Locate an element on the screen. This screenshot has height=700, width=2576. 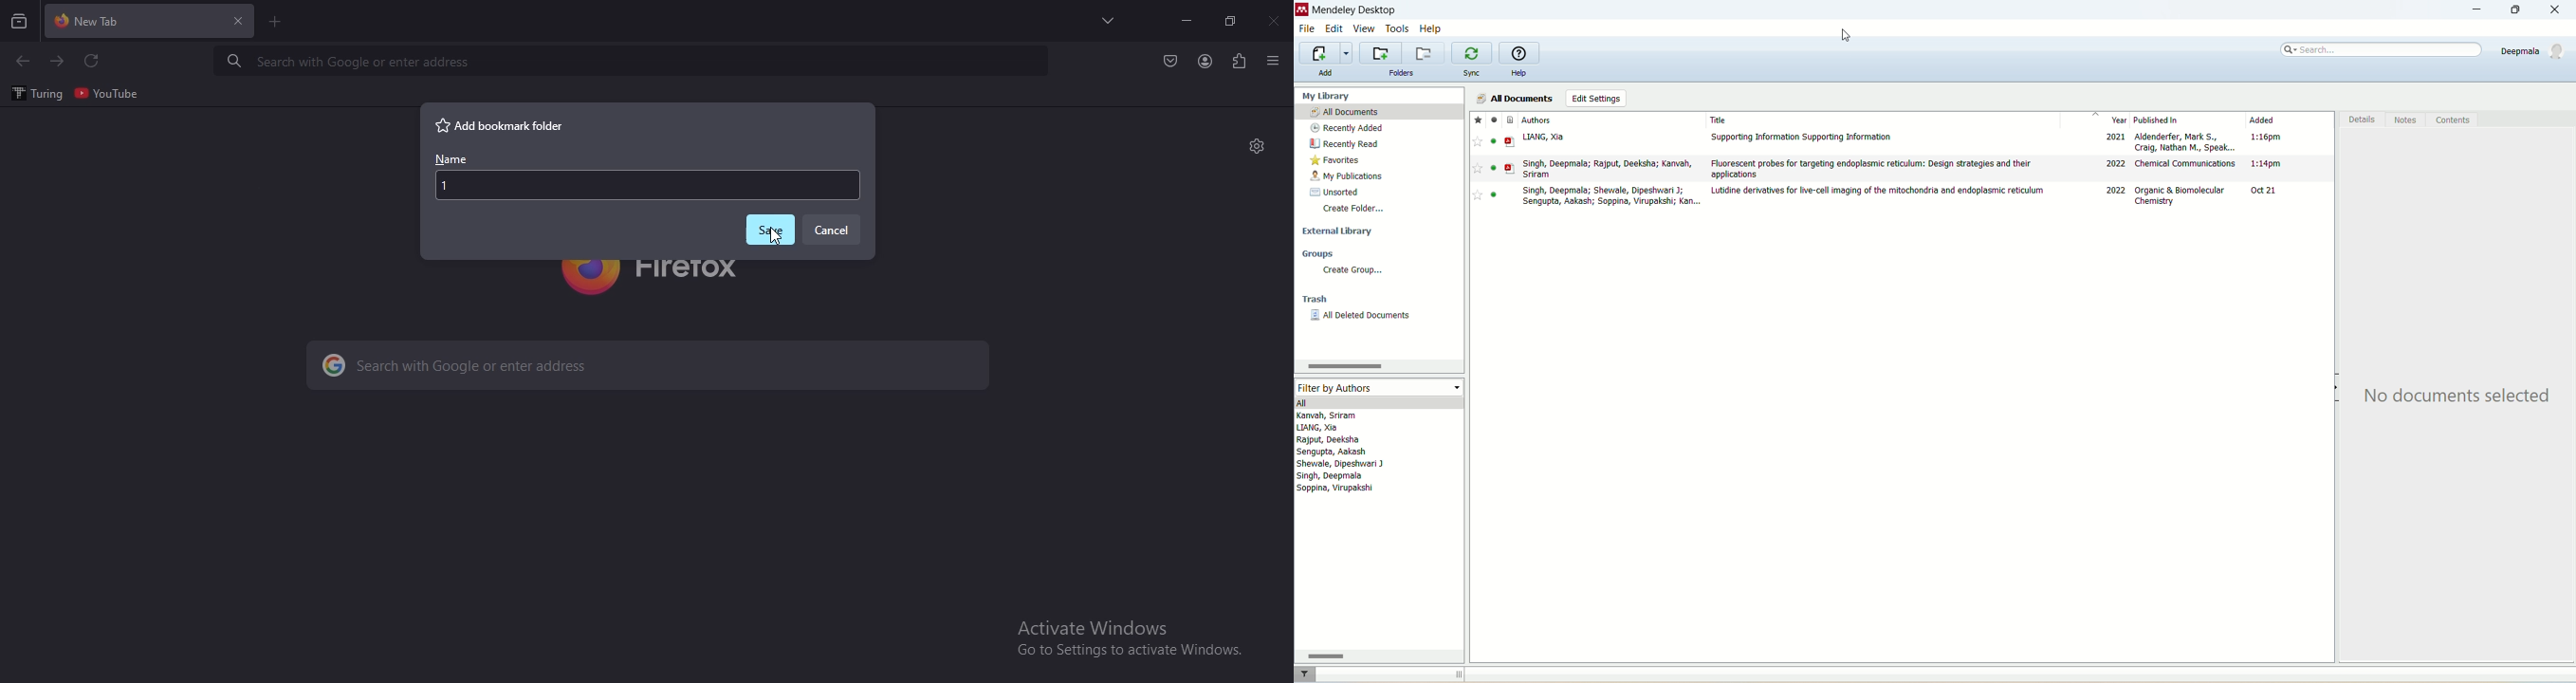
Rajput, Deeksha is located at coordinates (1329, 440).